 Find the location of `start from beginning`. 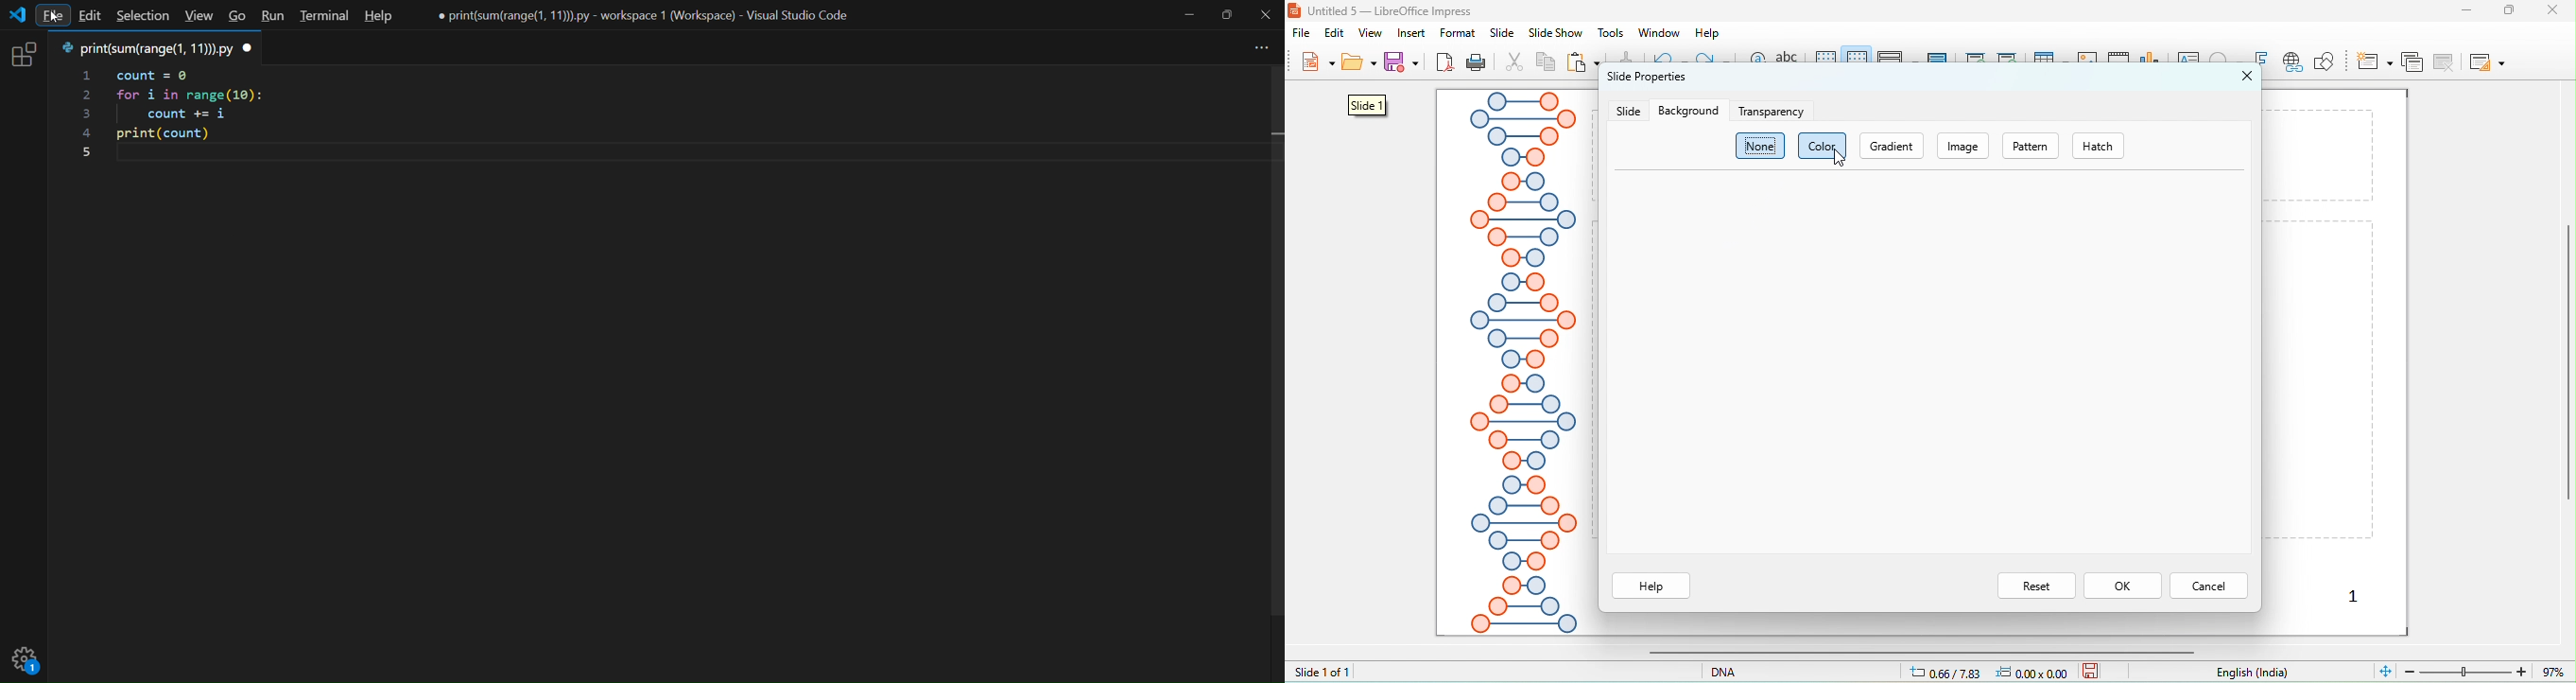

start from beginning is located at coordinates (1977, 61).